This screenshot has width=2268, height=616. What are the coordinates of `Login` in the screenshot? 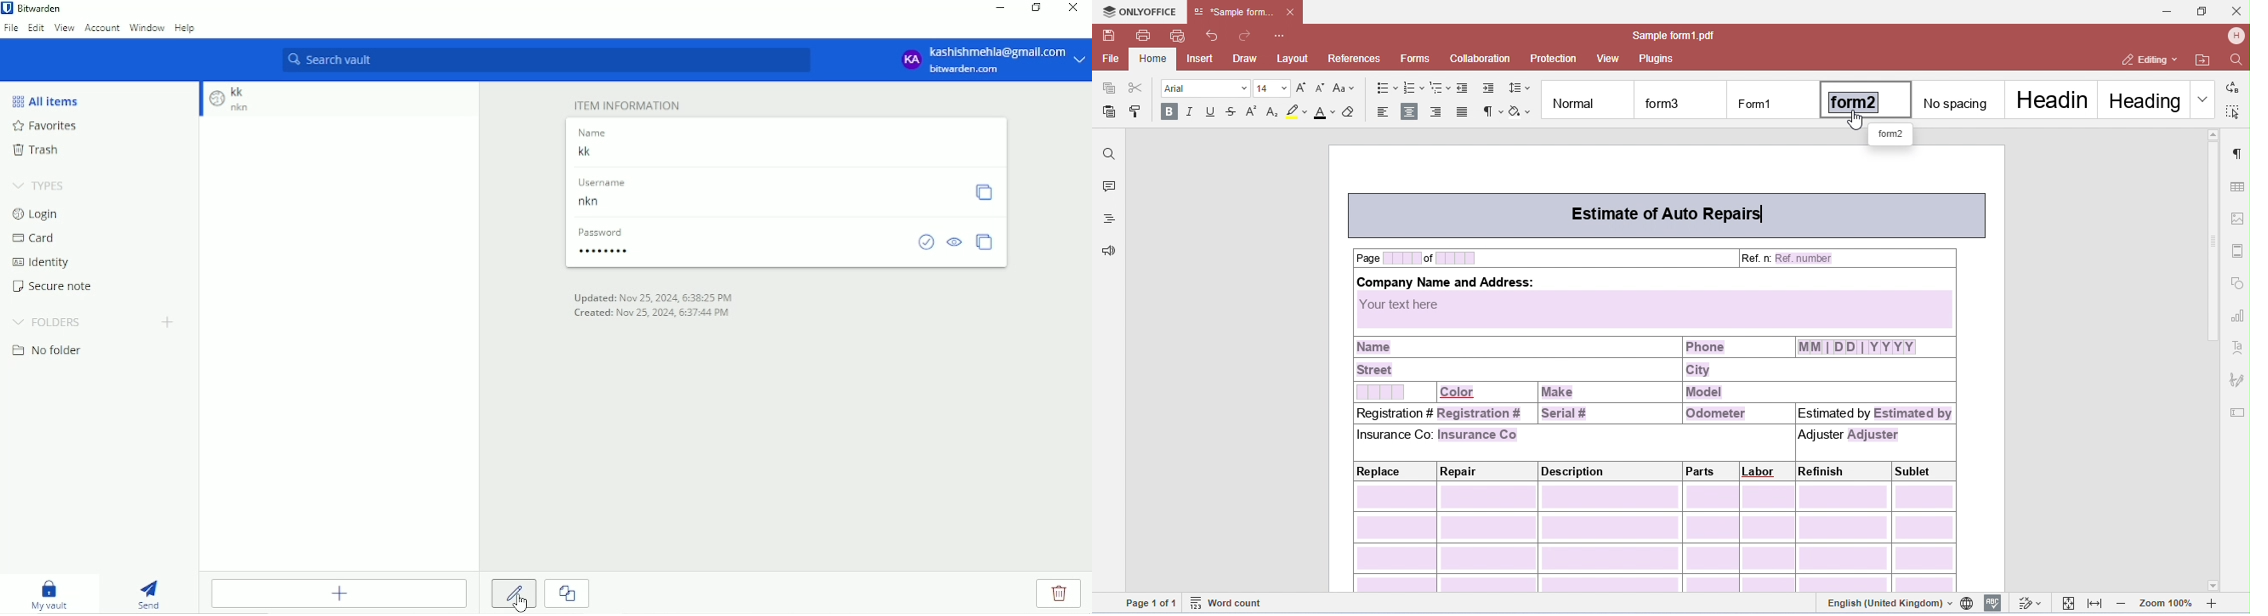 It's located at (36, 214).